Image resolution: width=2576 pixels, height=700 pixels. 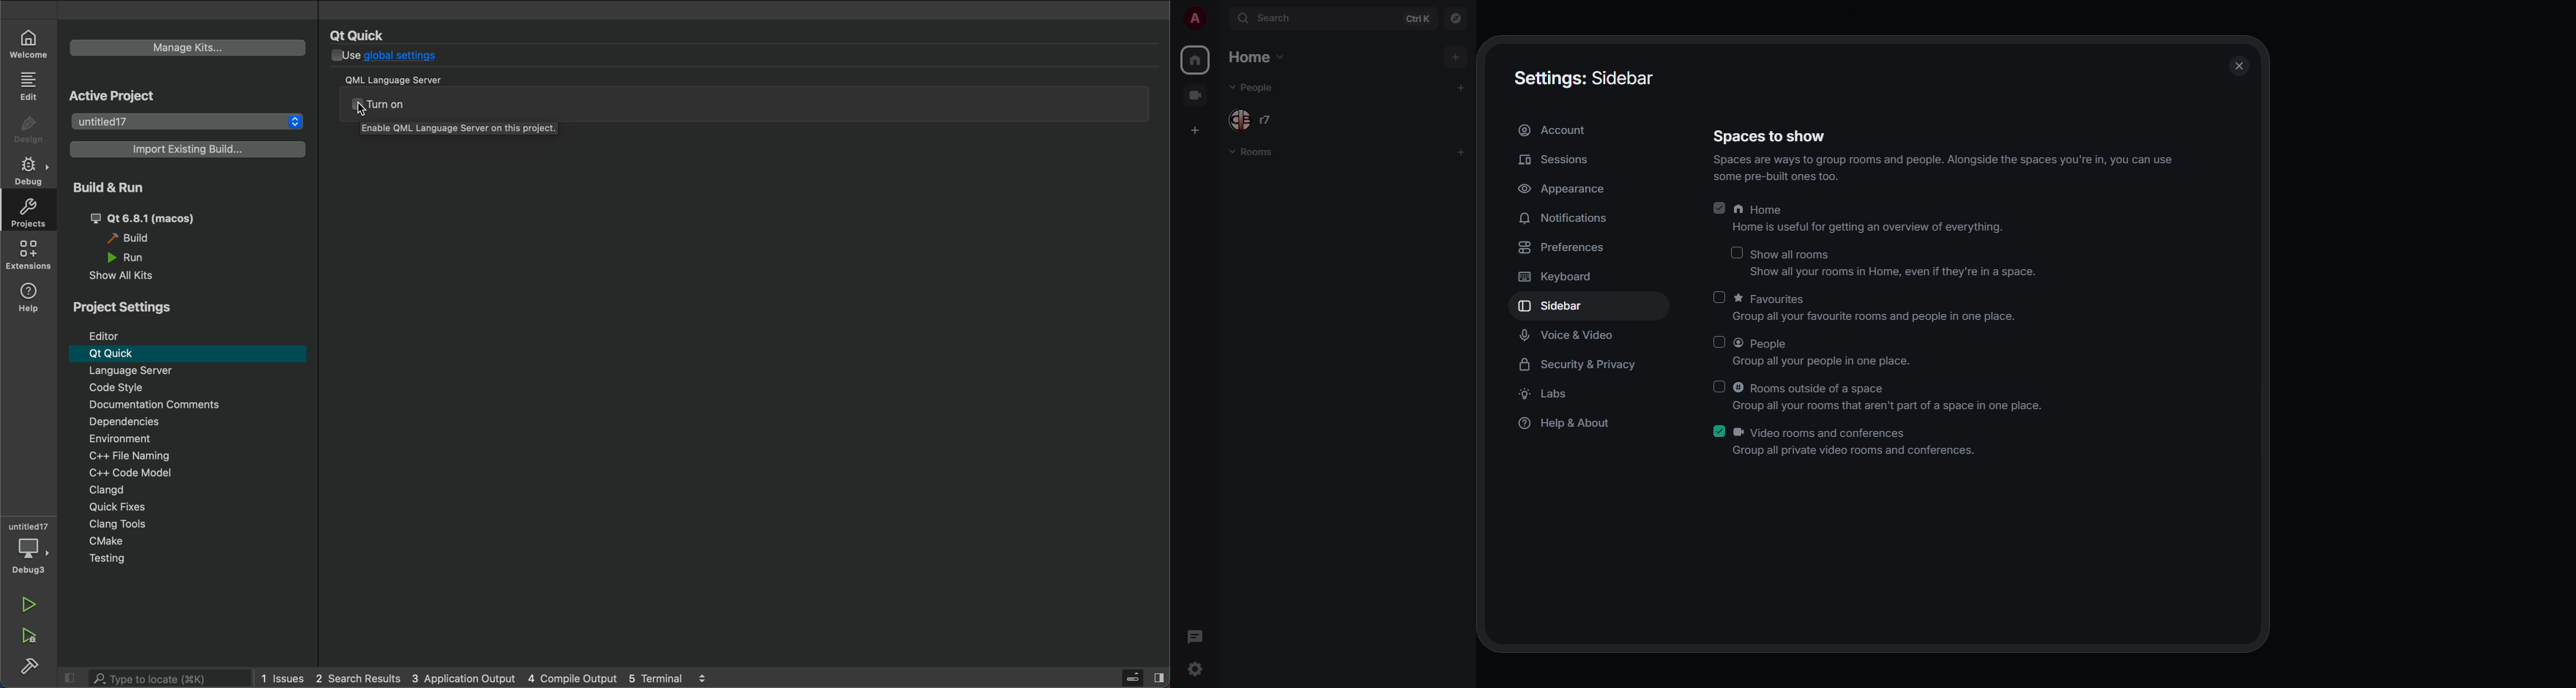 What do you see at coordinates (1738, 252) in the screenshot?
I see `click to enable` at bounding box center [1738, 252].